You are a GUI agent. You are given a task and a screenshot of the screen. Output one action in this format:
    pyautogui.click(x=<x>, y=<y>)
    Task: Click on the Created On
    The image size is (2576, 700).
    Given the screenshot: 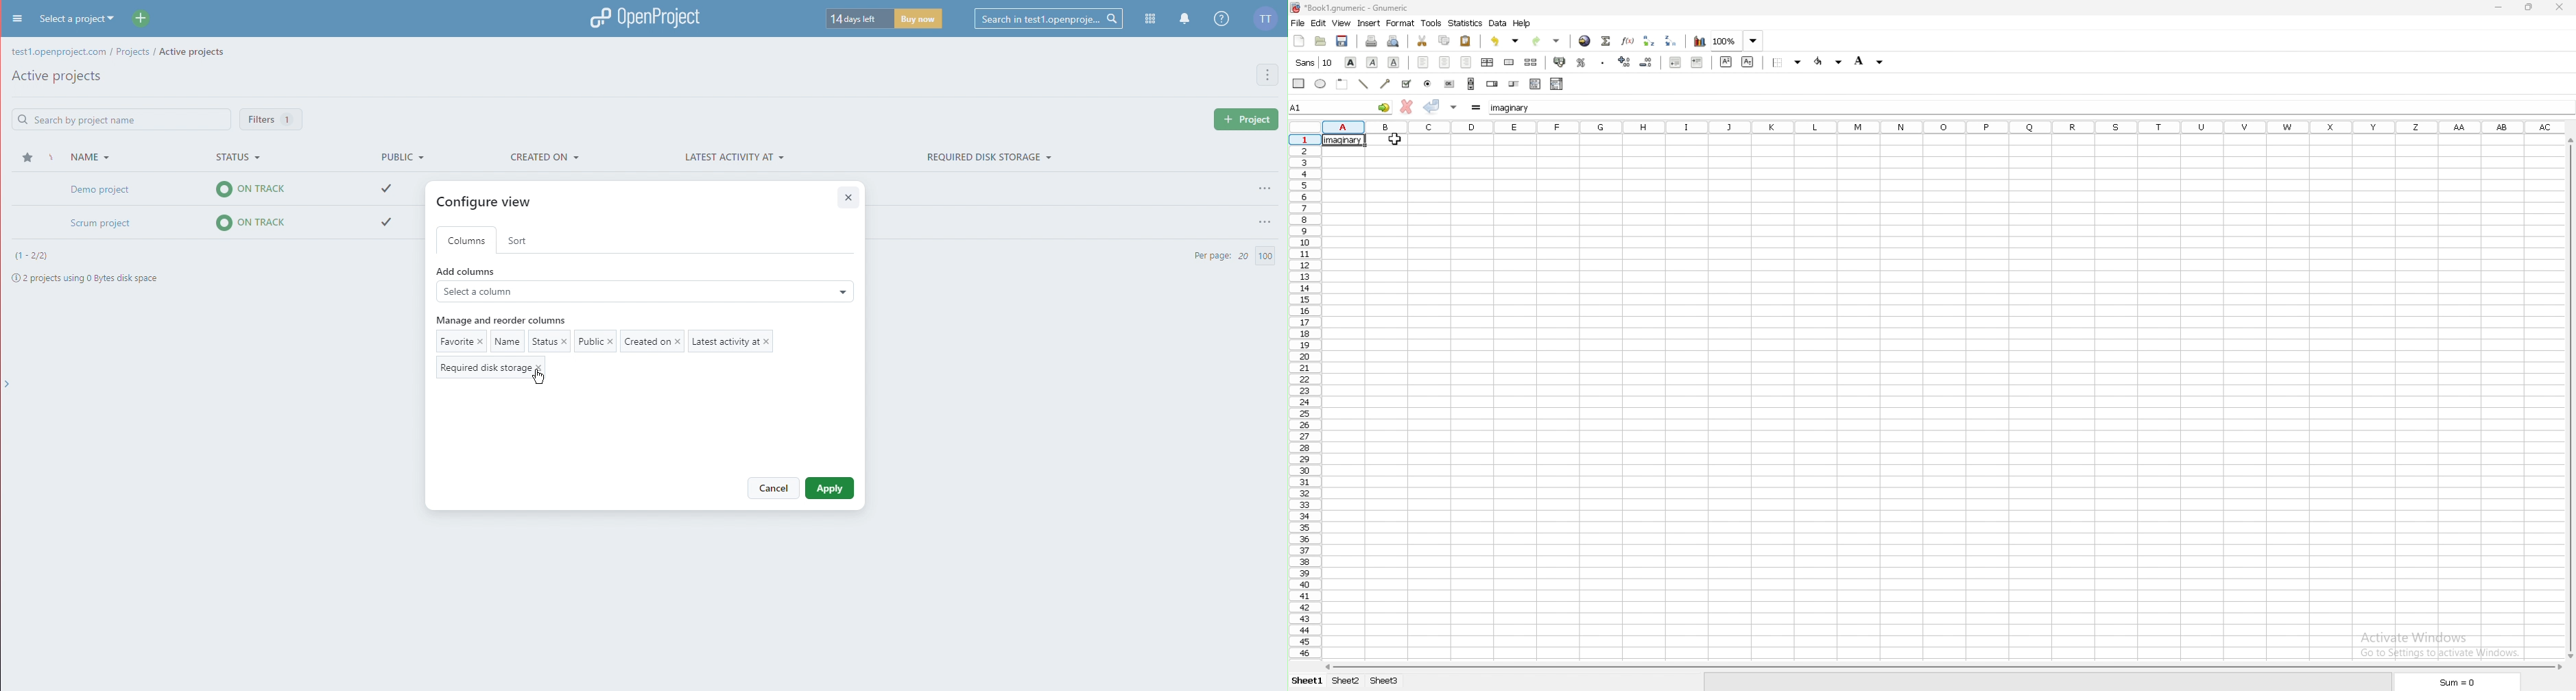 What is the action you would take?
    pyautogui.click(x=544, y=157)
    